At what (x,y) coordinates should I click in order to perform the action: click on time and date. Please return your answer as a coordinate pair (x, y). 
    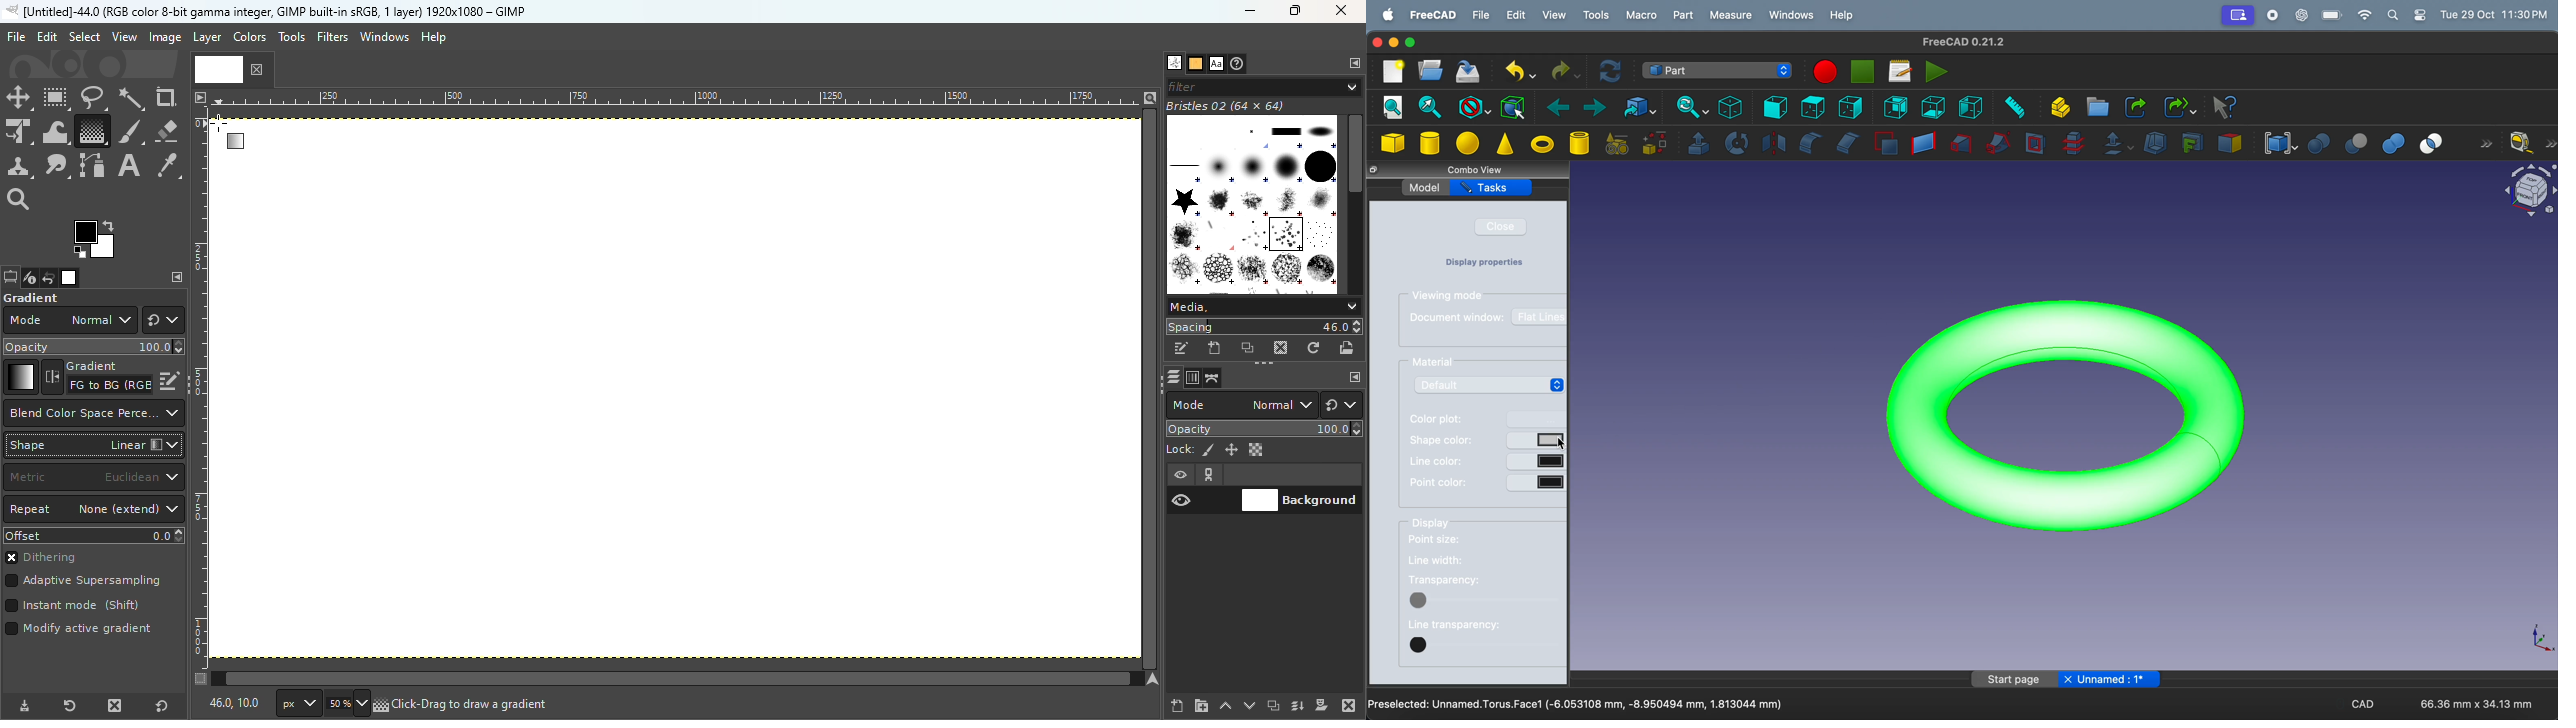
    Looking at the image, I should click on (2496, 13).